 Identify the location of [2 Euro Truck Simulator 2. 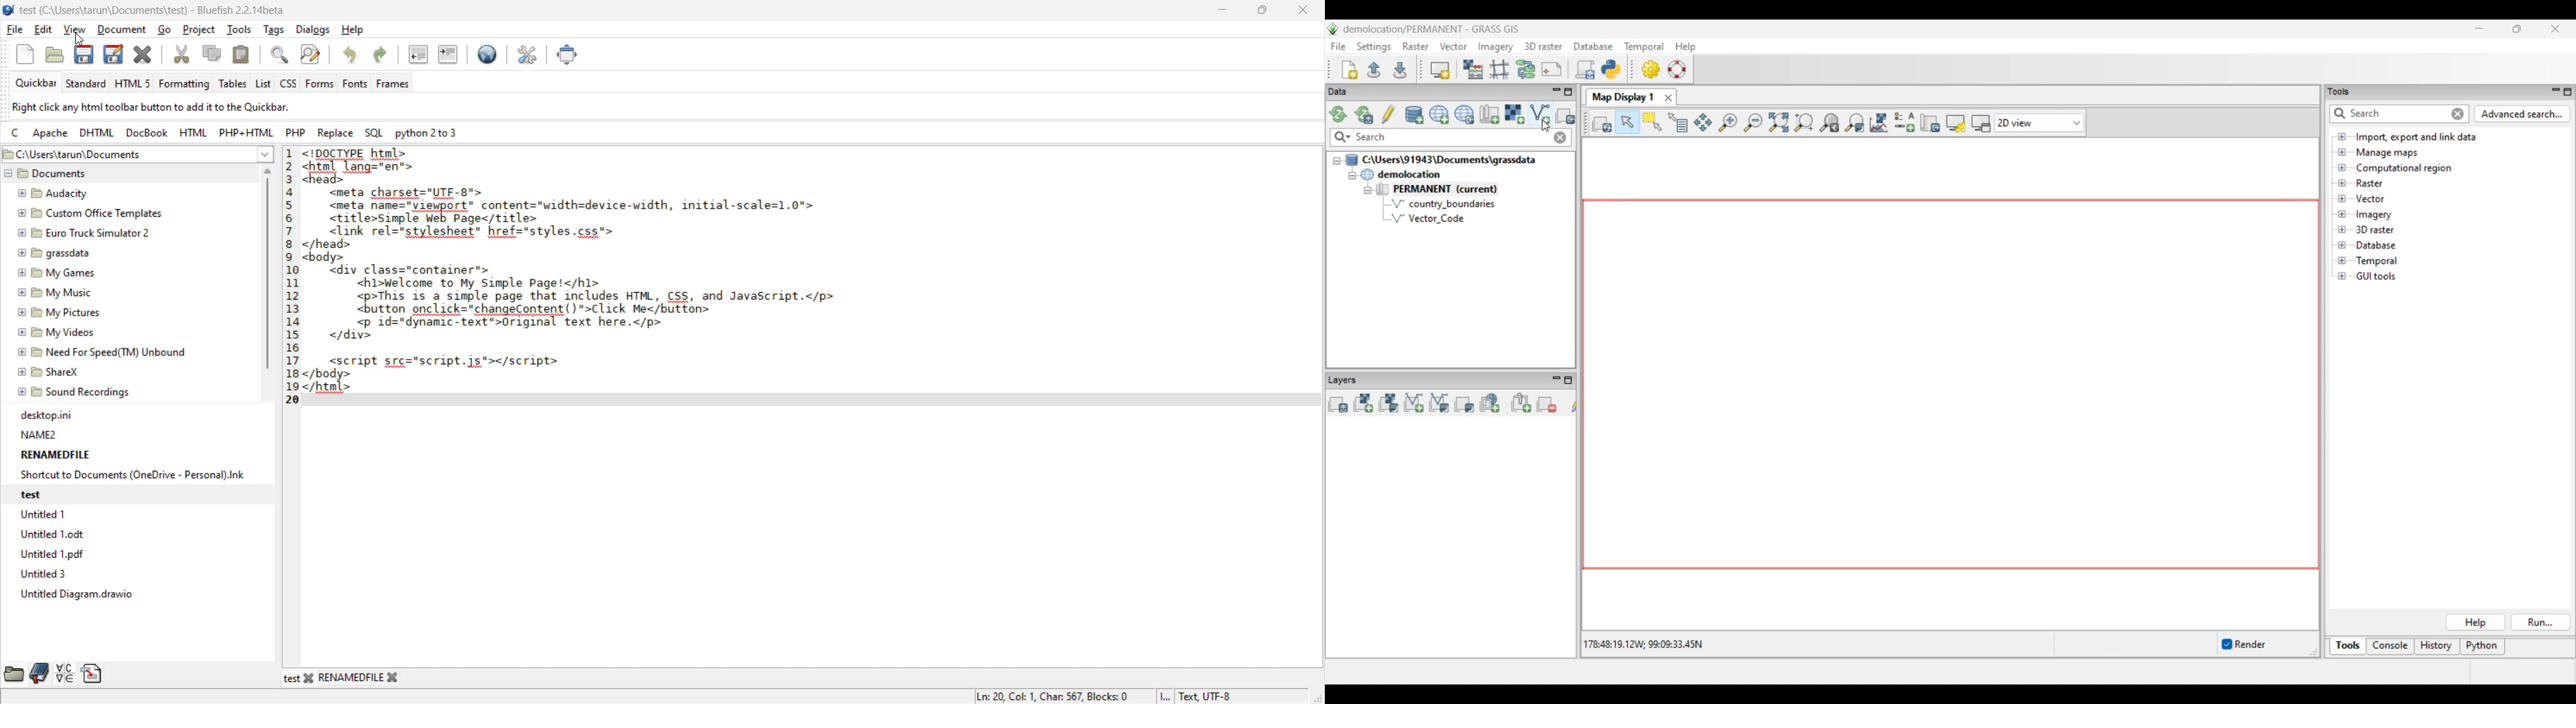
(81, 234).